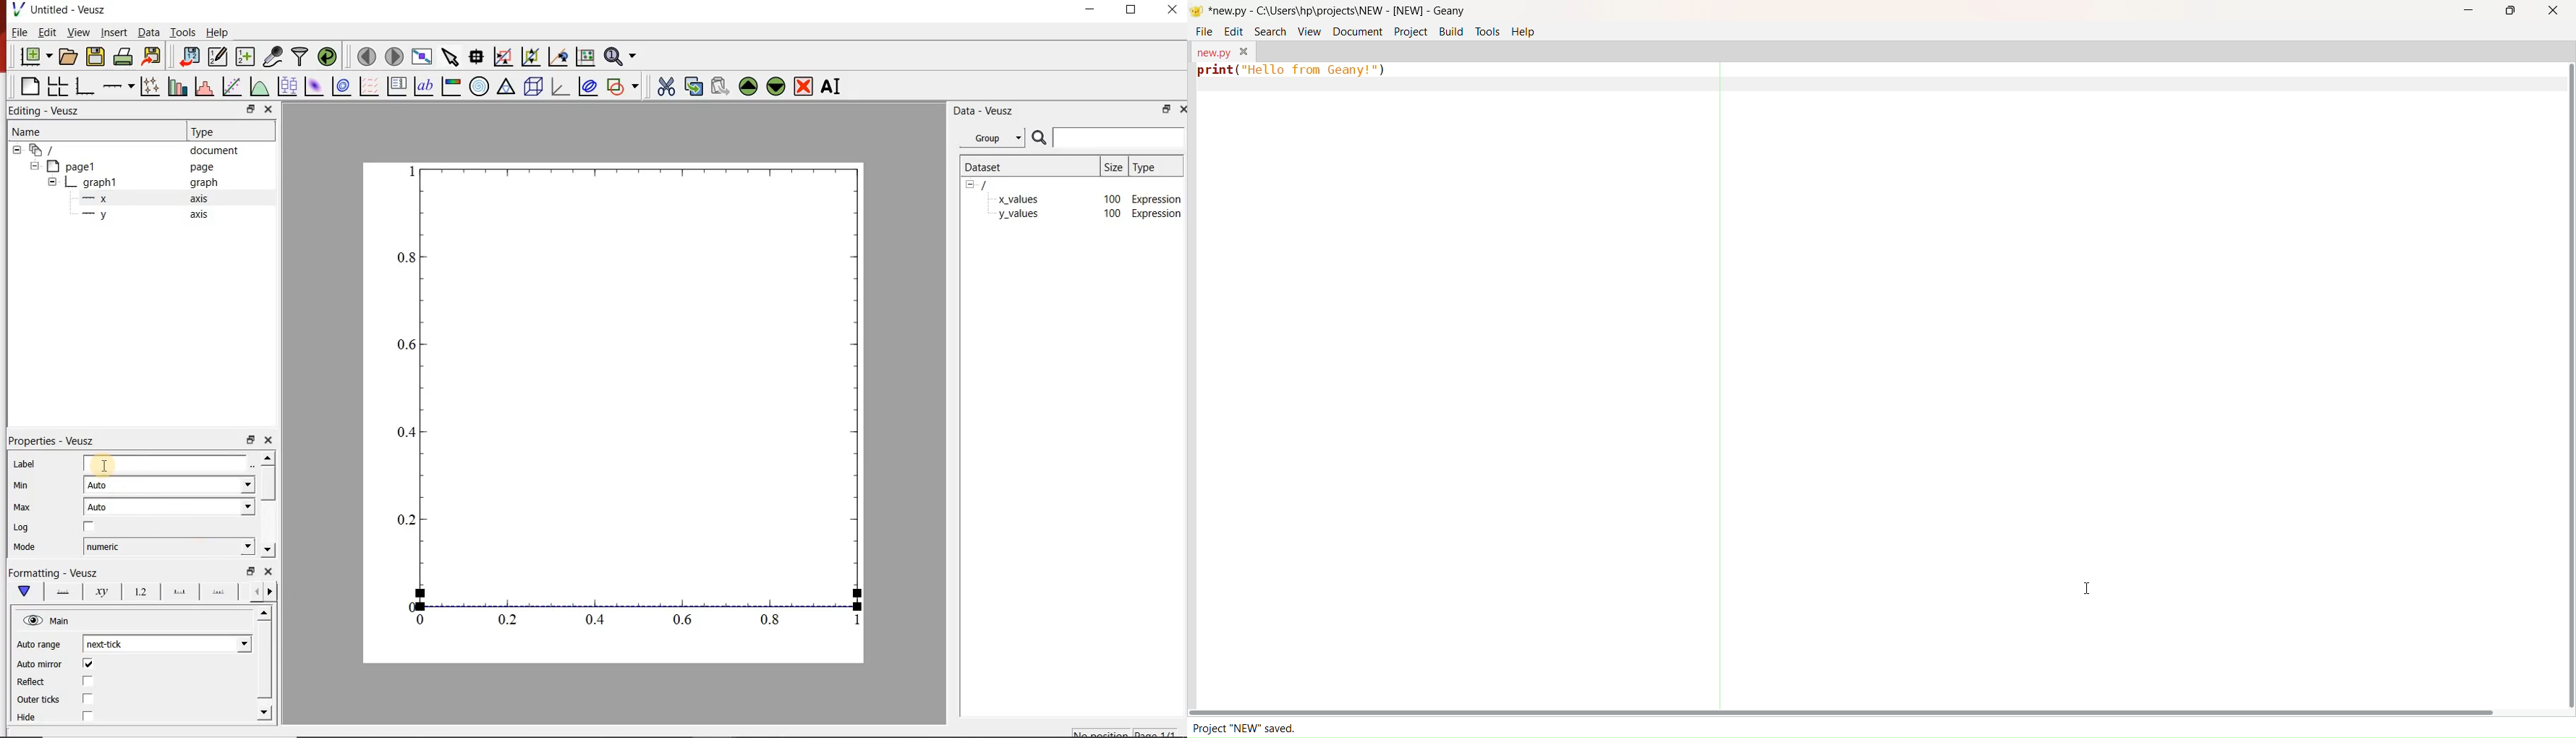 The height and width of the screenshot is (756, 2576). I want to click on reload linked datasets, so click(326, 57).